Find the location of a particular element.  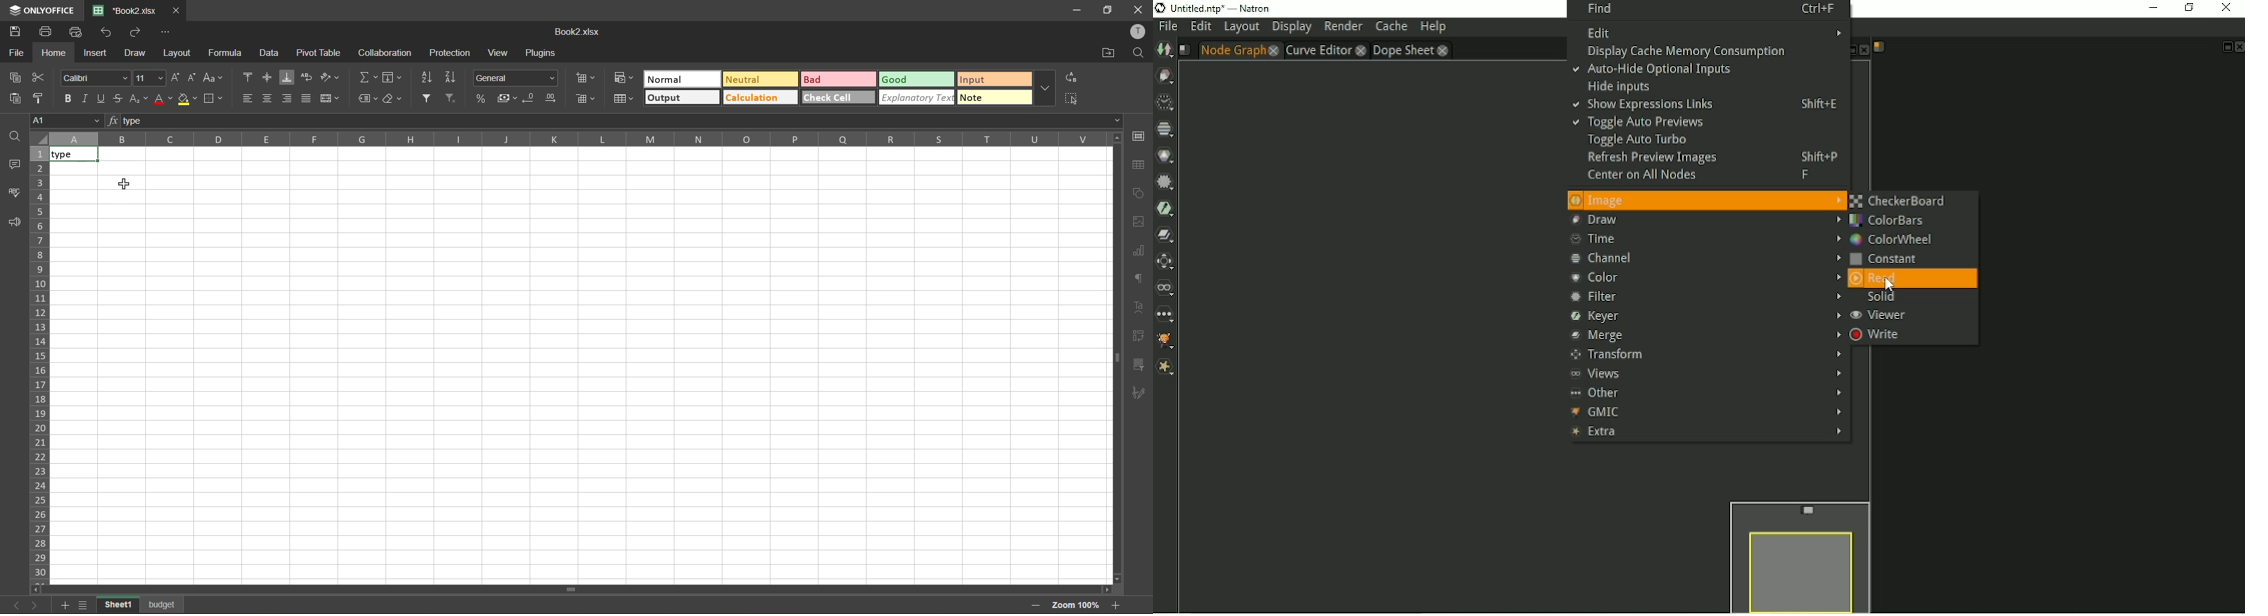

home is located at coordinates (54, 53).